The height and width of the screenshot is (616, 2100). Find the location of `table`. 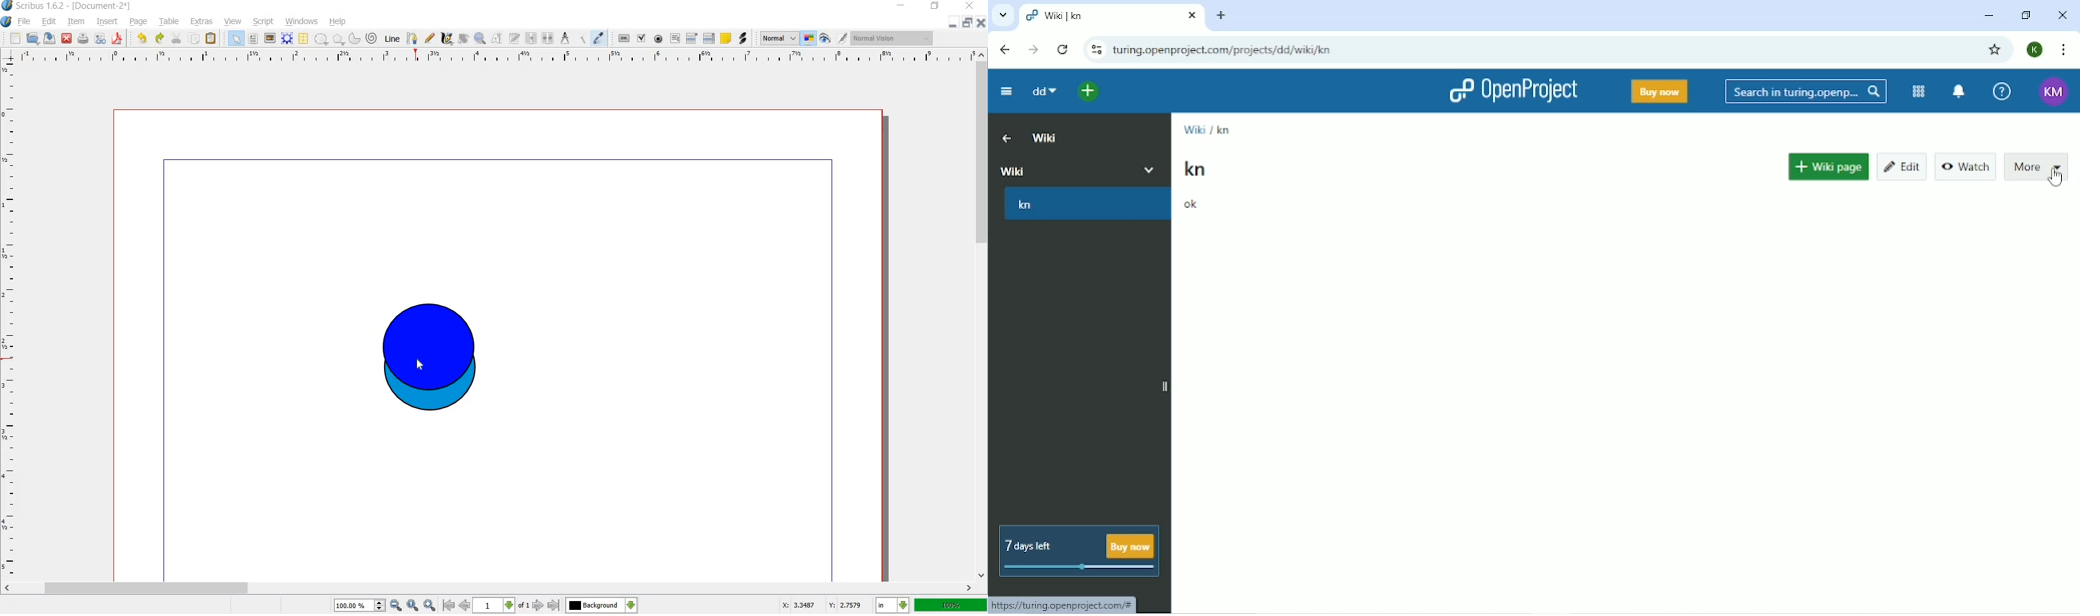

table is located at coordinates (170, 22).